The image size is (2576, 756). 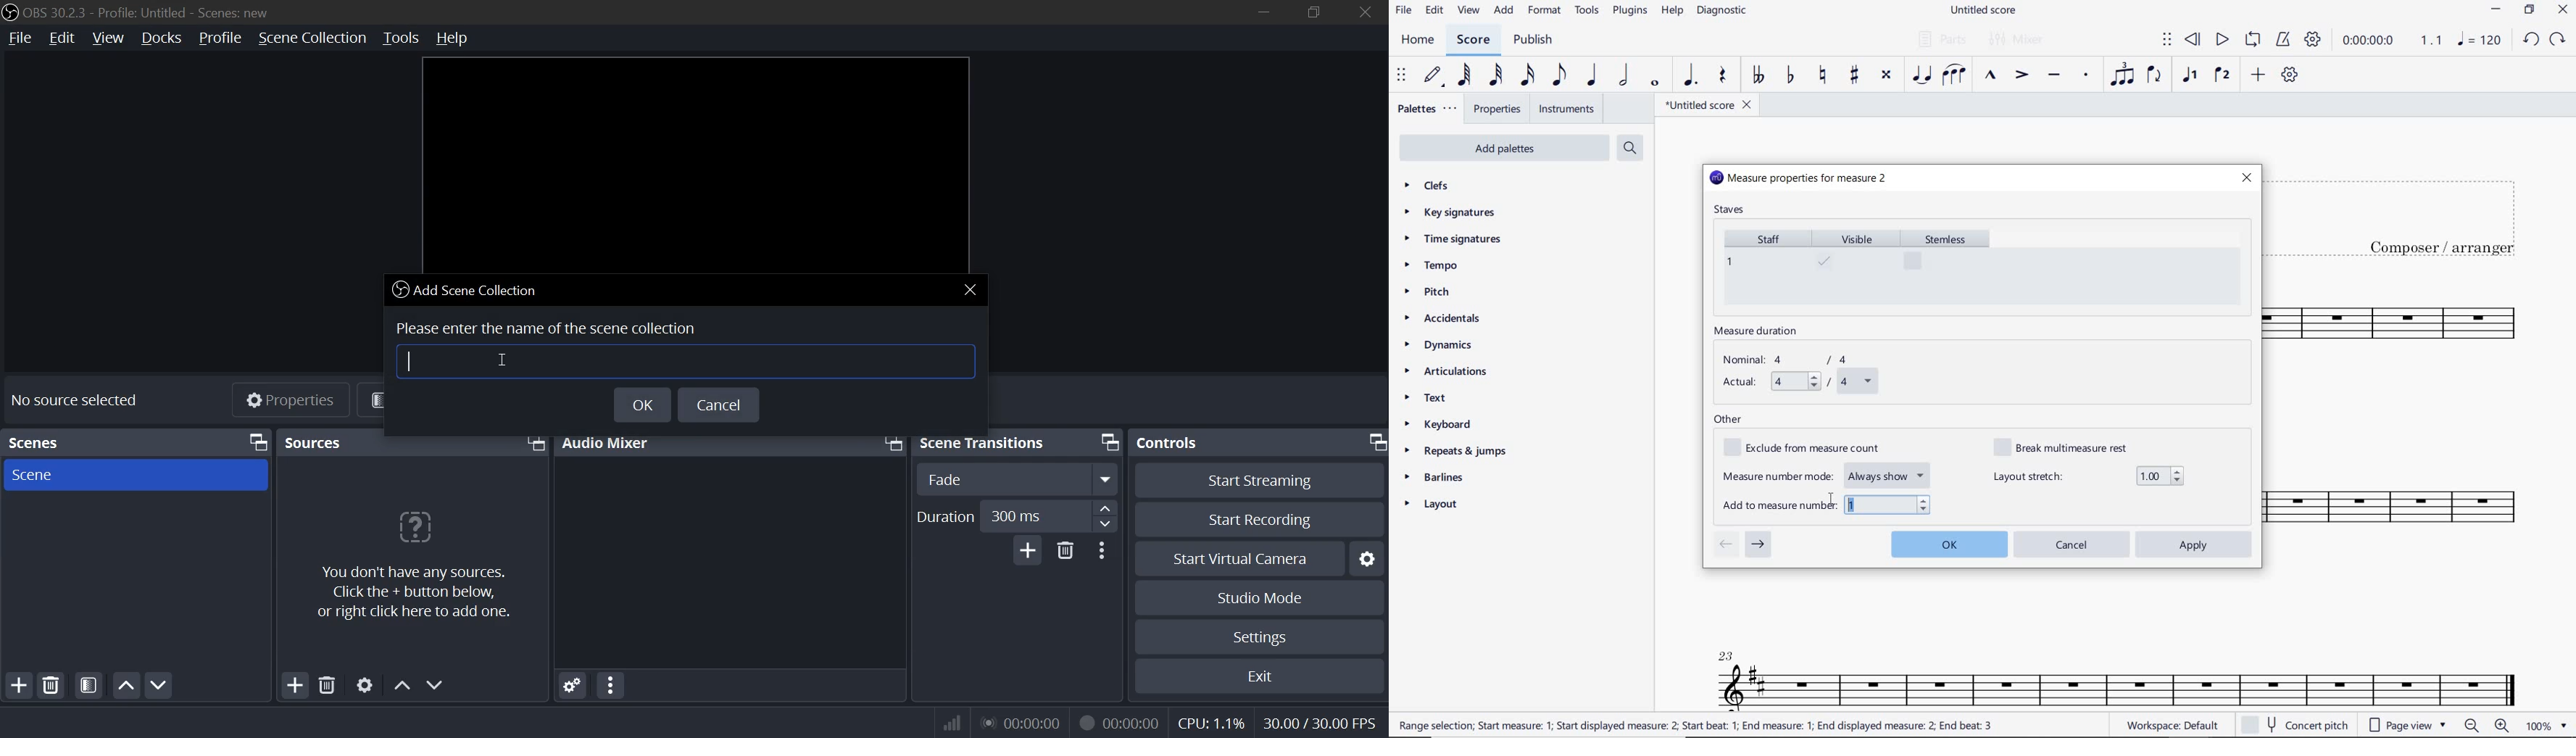 What do you see at coordinates (1954, 76) in the screenshot?
I see `SLUR` at bounding box center [1954, 76].